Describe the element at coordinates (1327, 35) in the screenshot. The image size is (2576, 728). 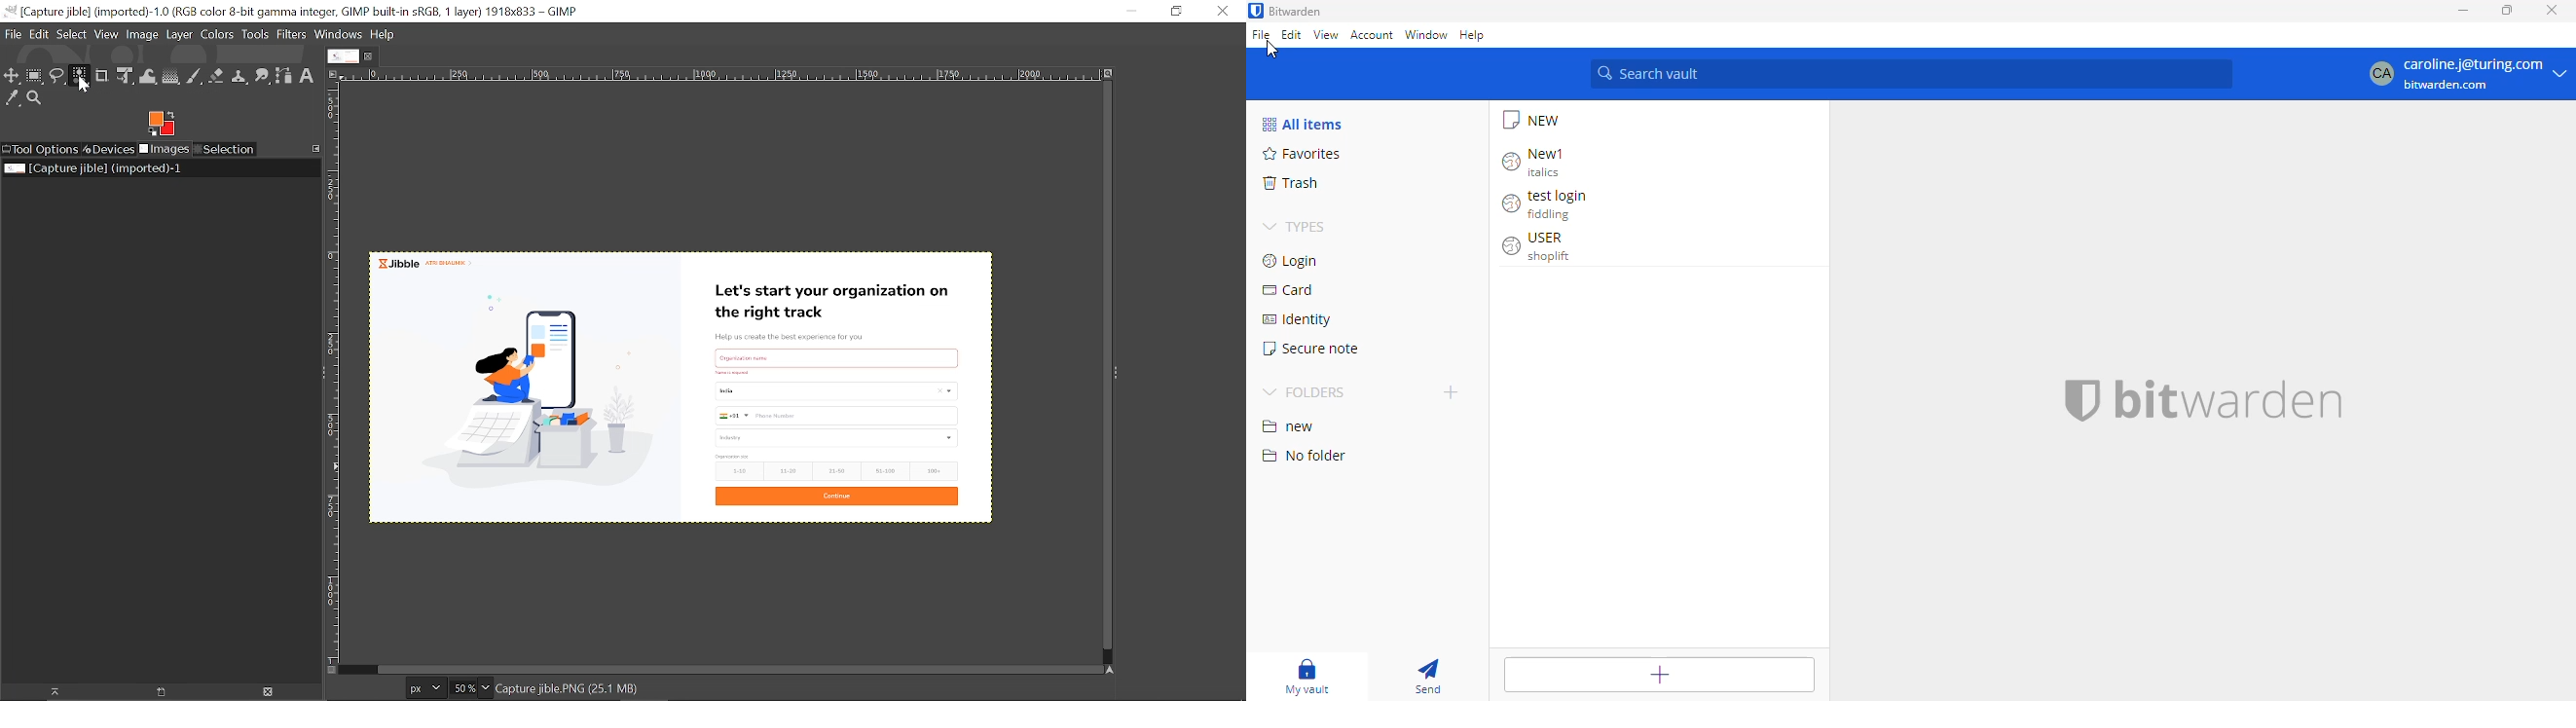
I see `view` at that location.